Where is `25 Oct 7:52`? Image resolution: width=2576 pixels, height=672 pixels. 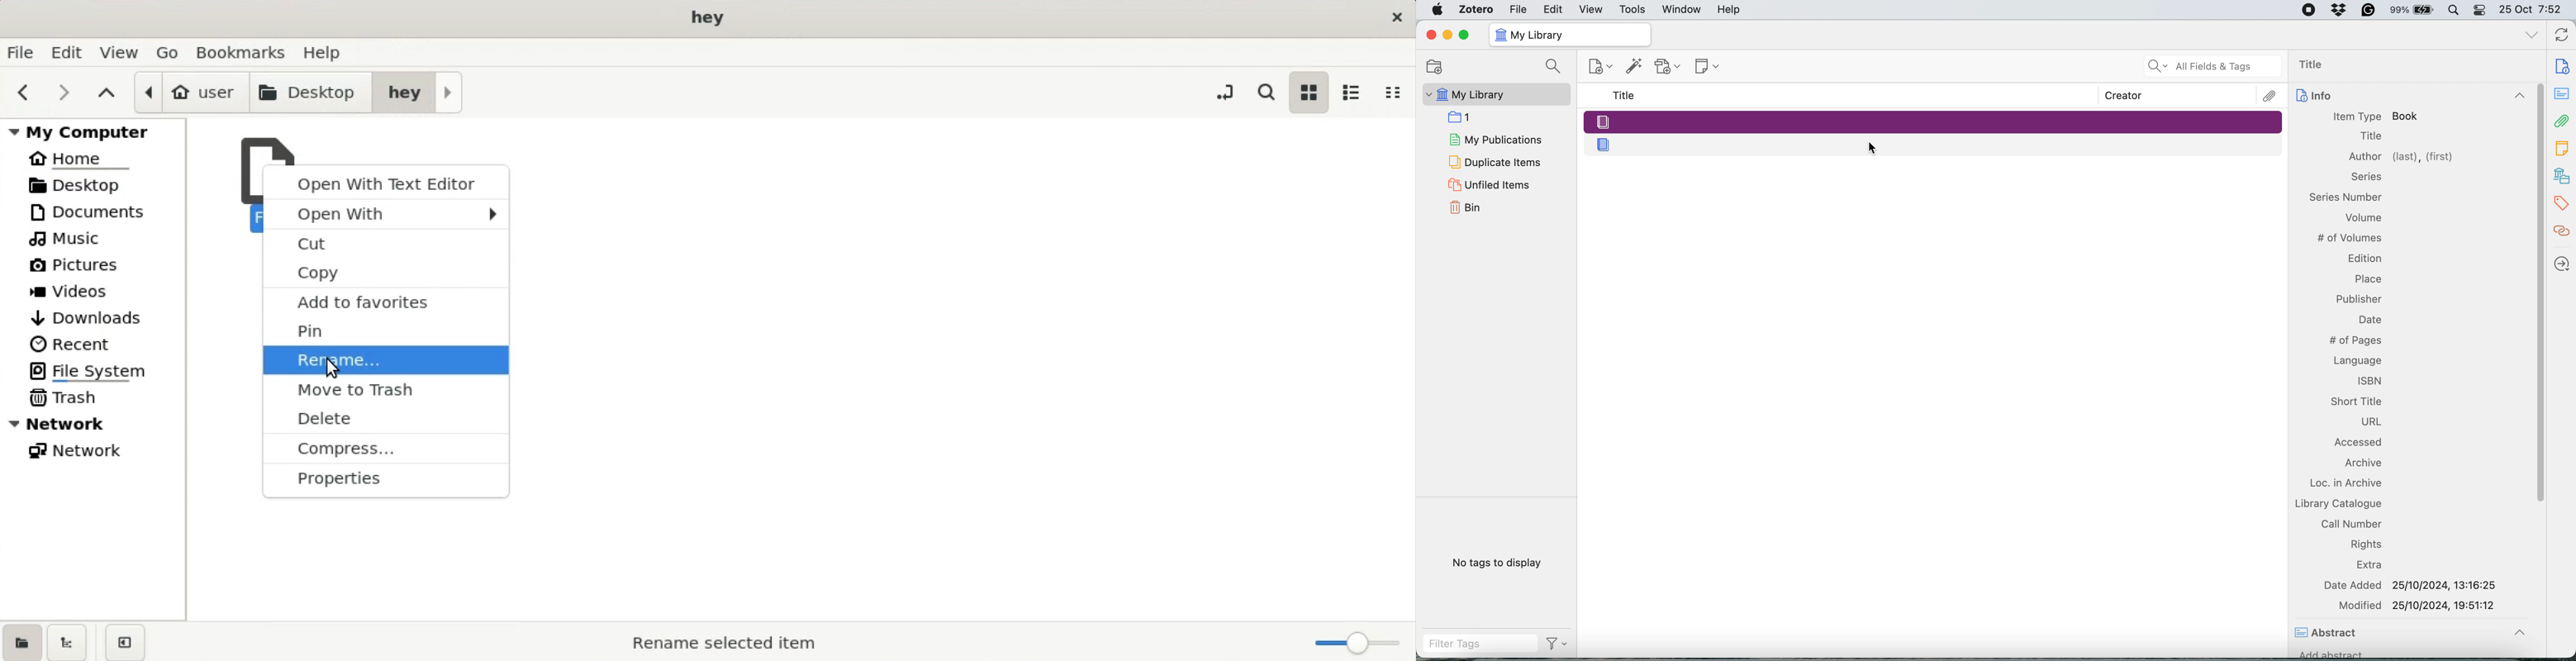 25 Oct 7:52 is located at coordinates (2535, 10).